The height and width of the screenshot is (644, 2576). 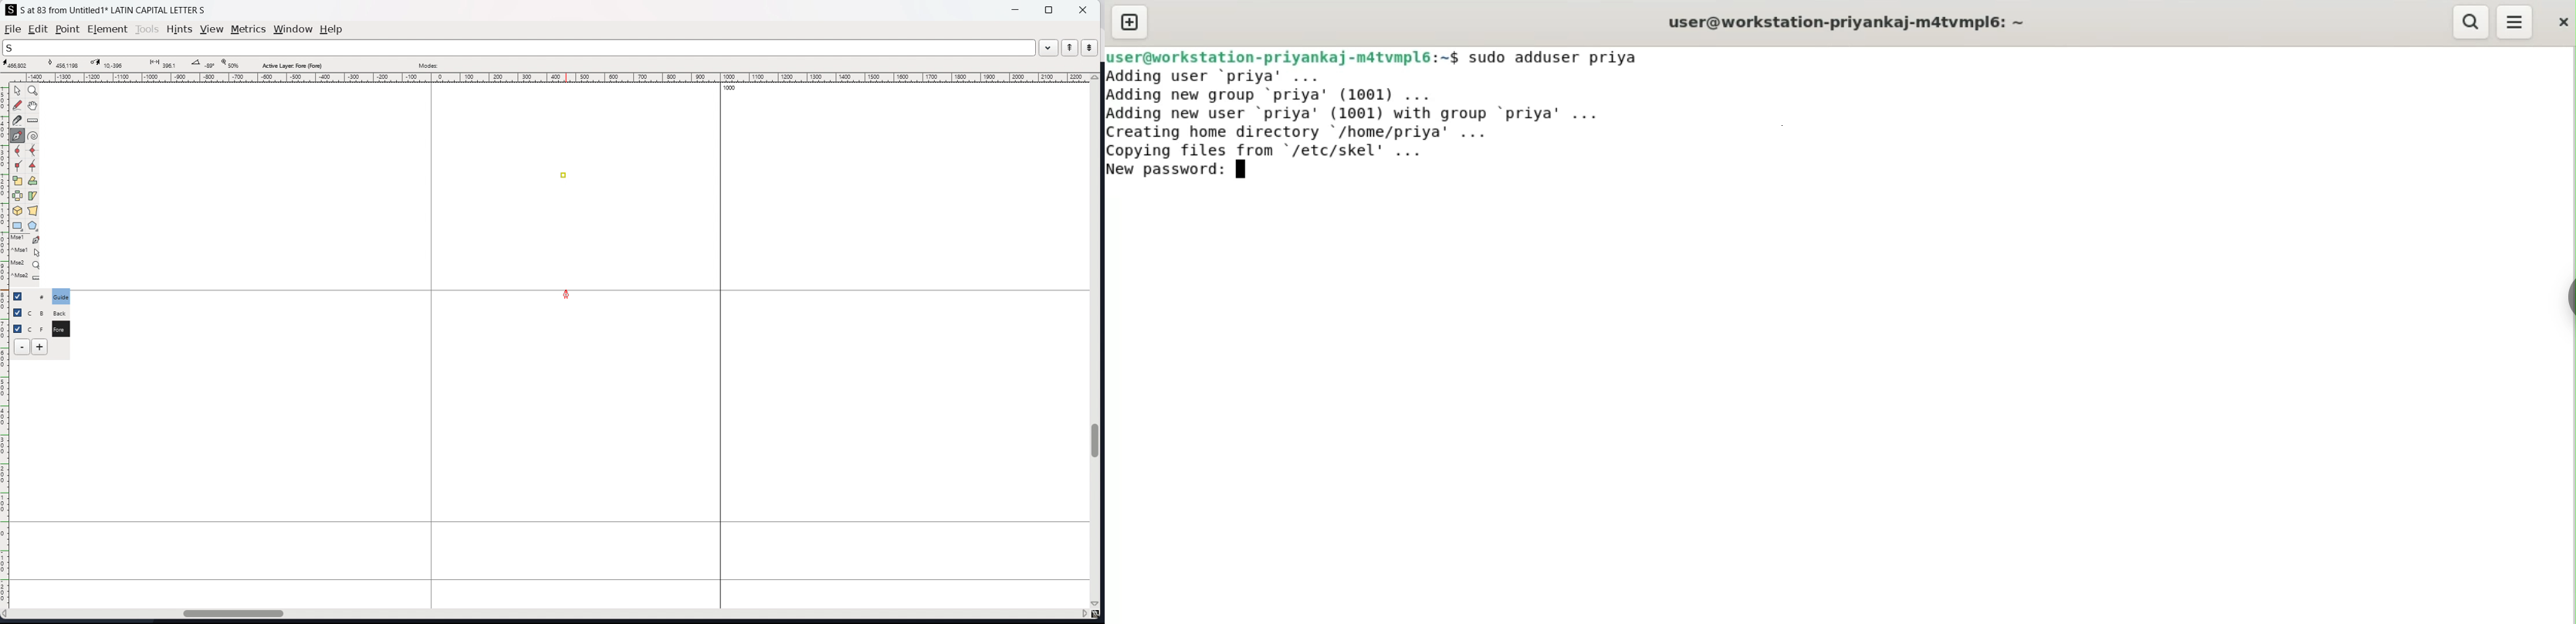 What do you see at coordinates (1049, 47) in the screenshot?
I see `dropdown` at bounding box center [1049, 47].